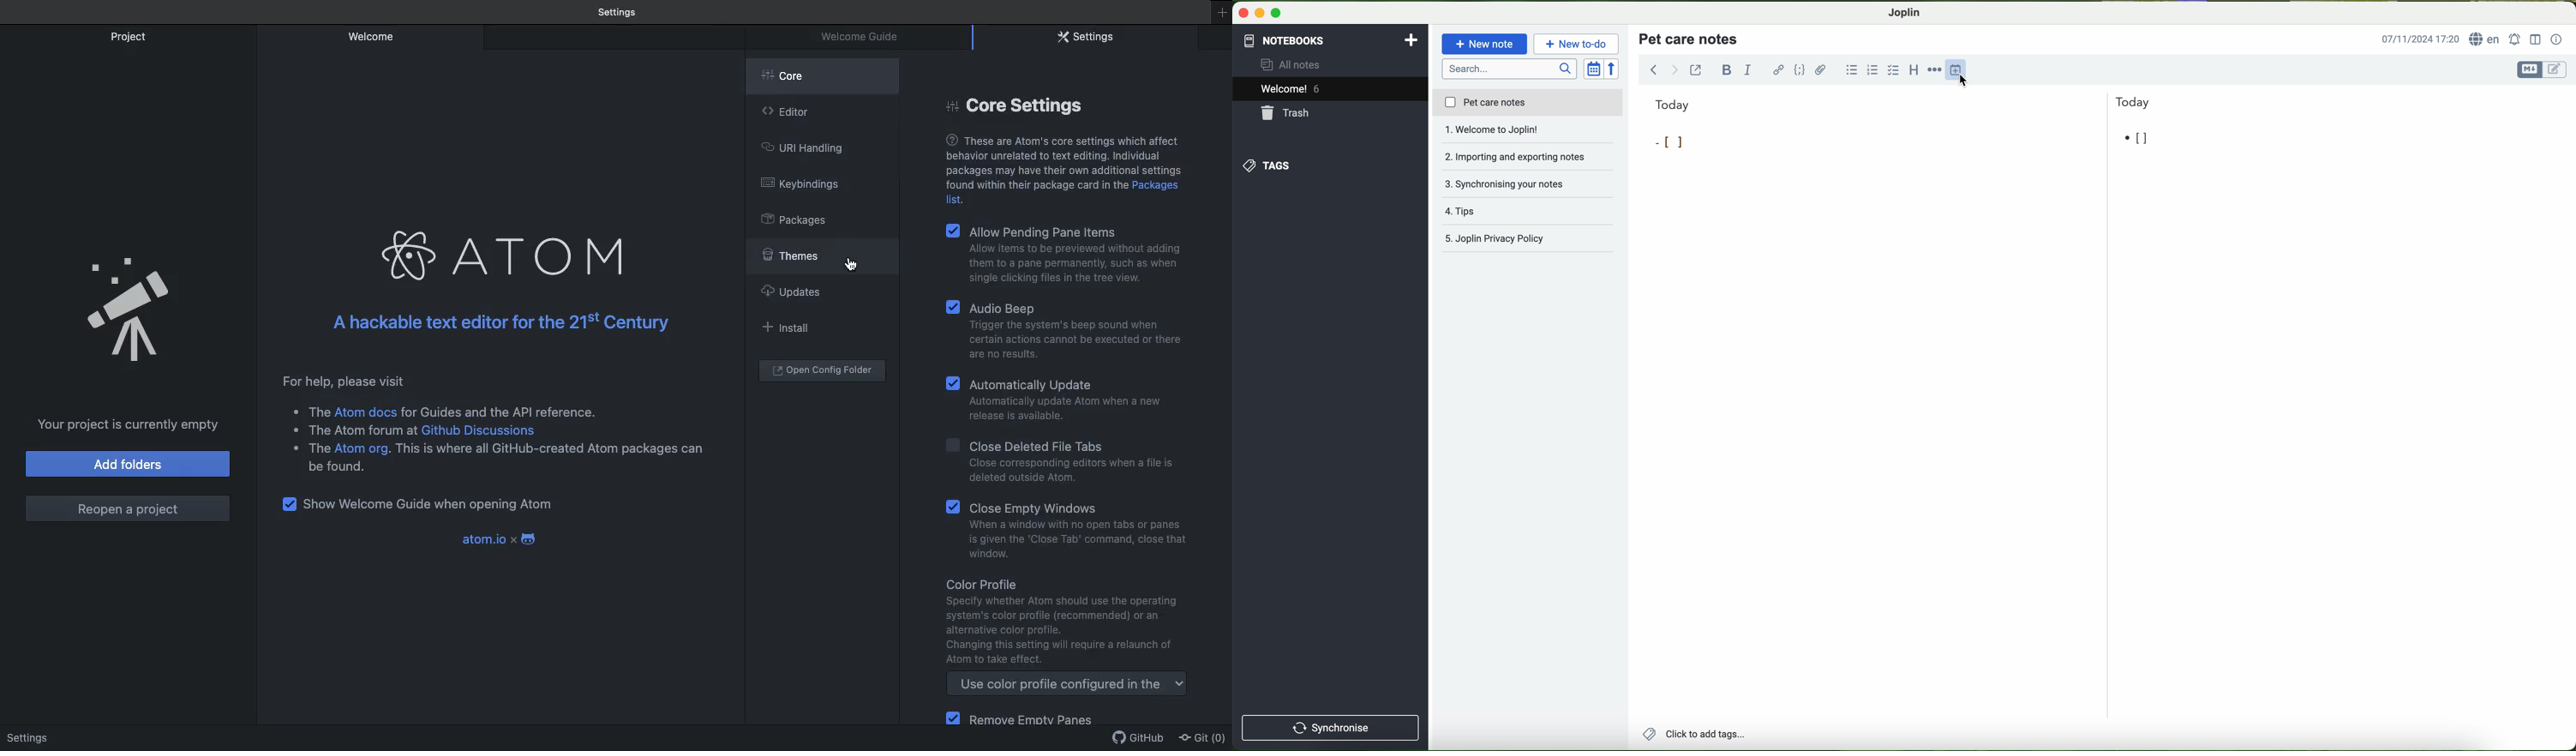 This screenshot has width=2576, height=756. What do you see at coordinates (342, 470) in the screenshot?
I see `be found.` at bounding box center [342, 470].